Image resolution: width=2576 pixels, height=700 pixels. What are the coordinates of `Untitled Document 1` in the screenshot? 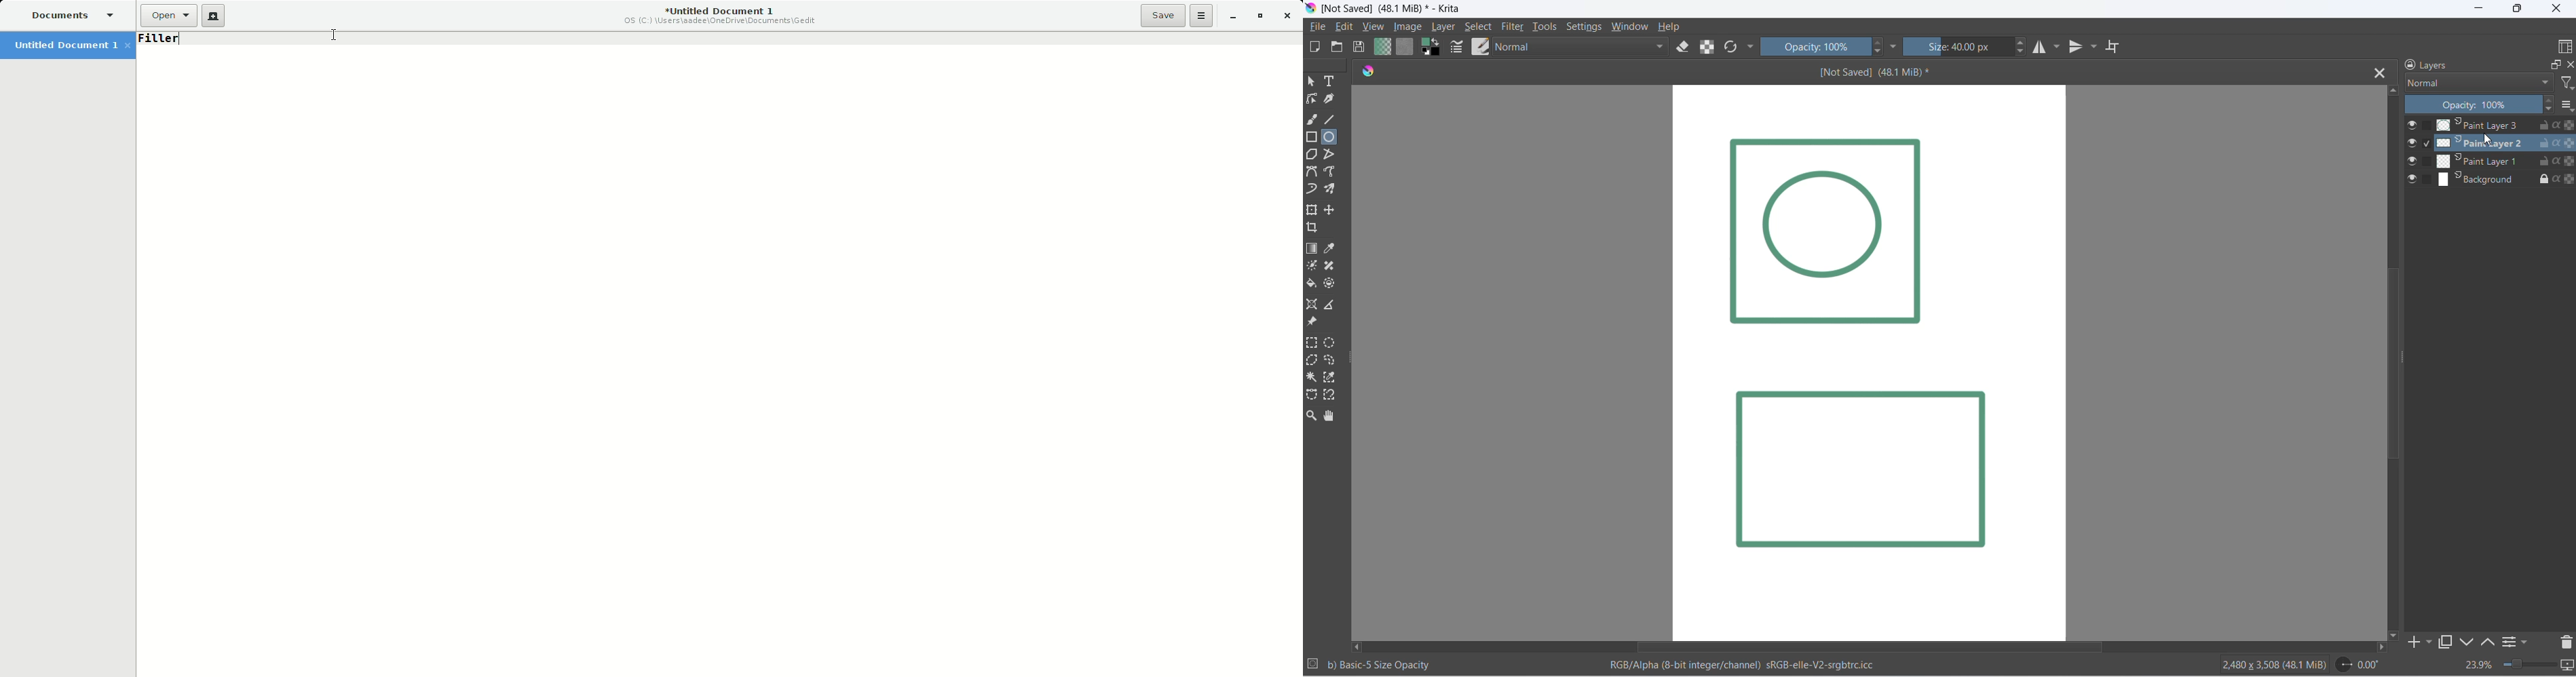 It's located at (721, 17).